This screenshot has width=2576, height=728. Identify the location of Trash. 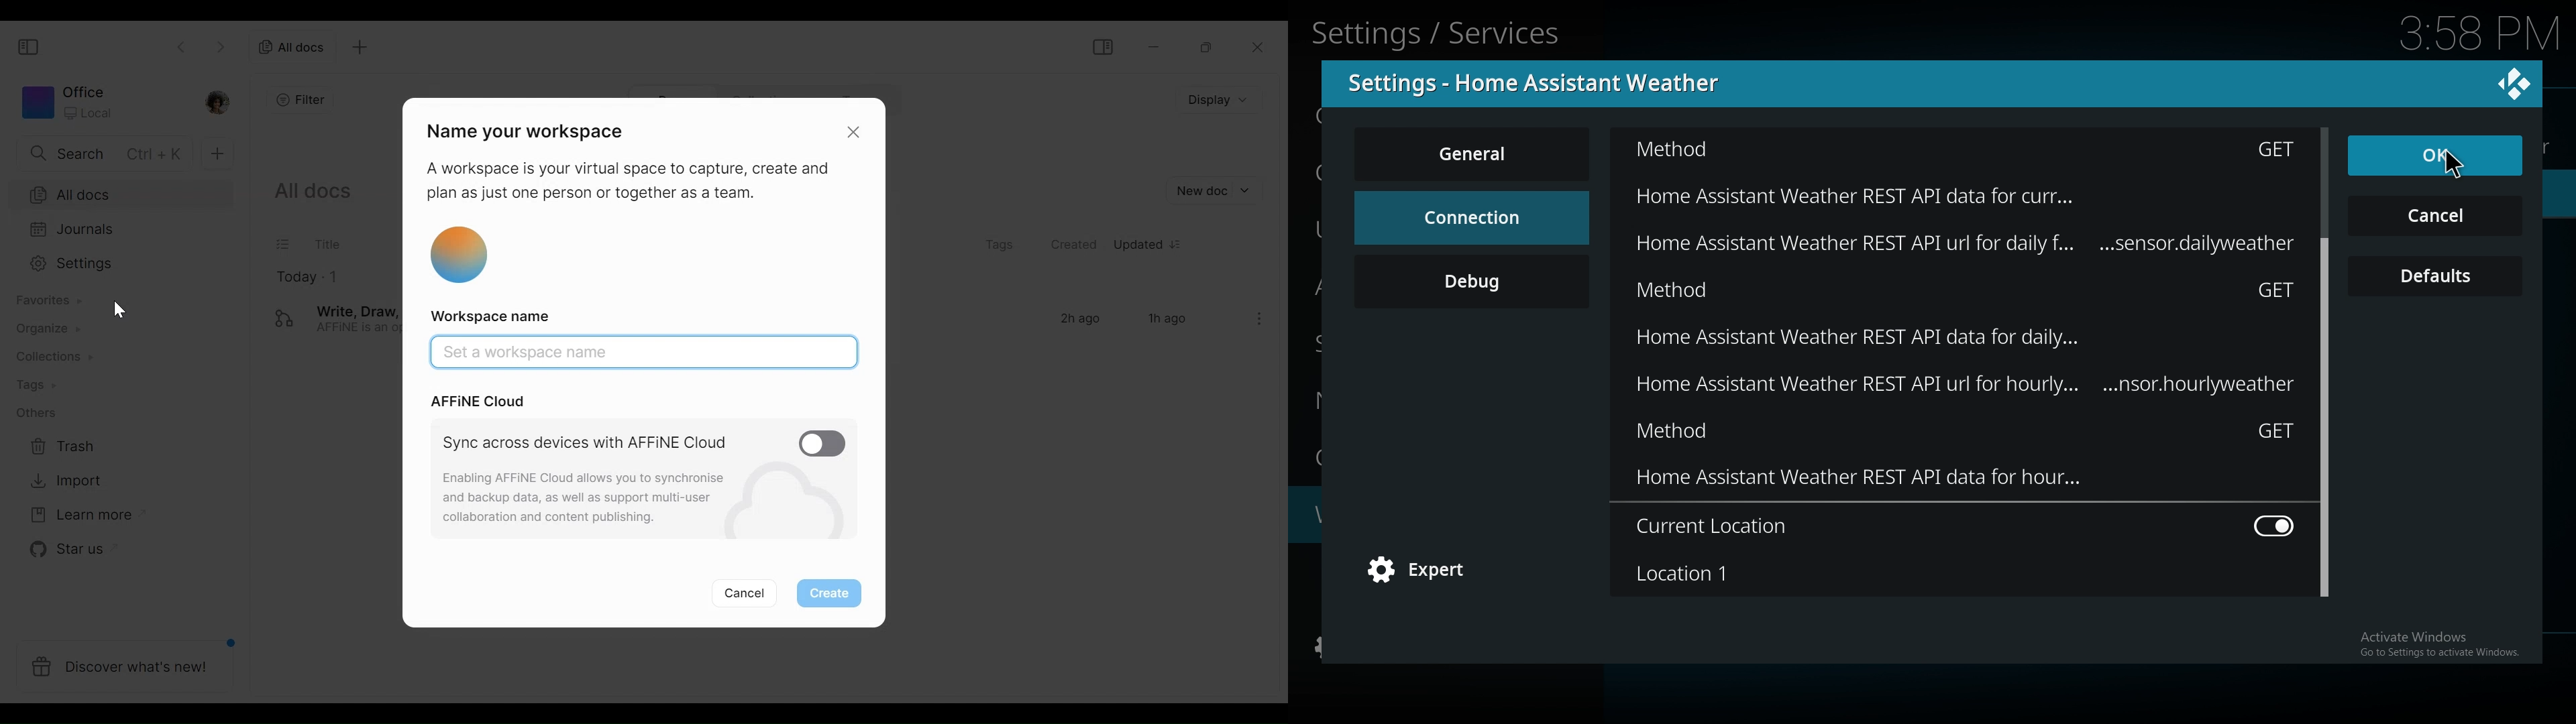
(59, 448).